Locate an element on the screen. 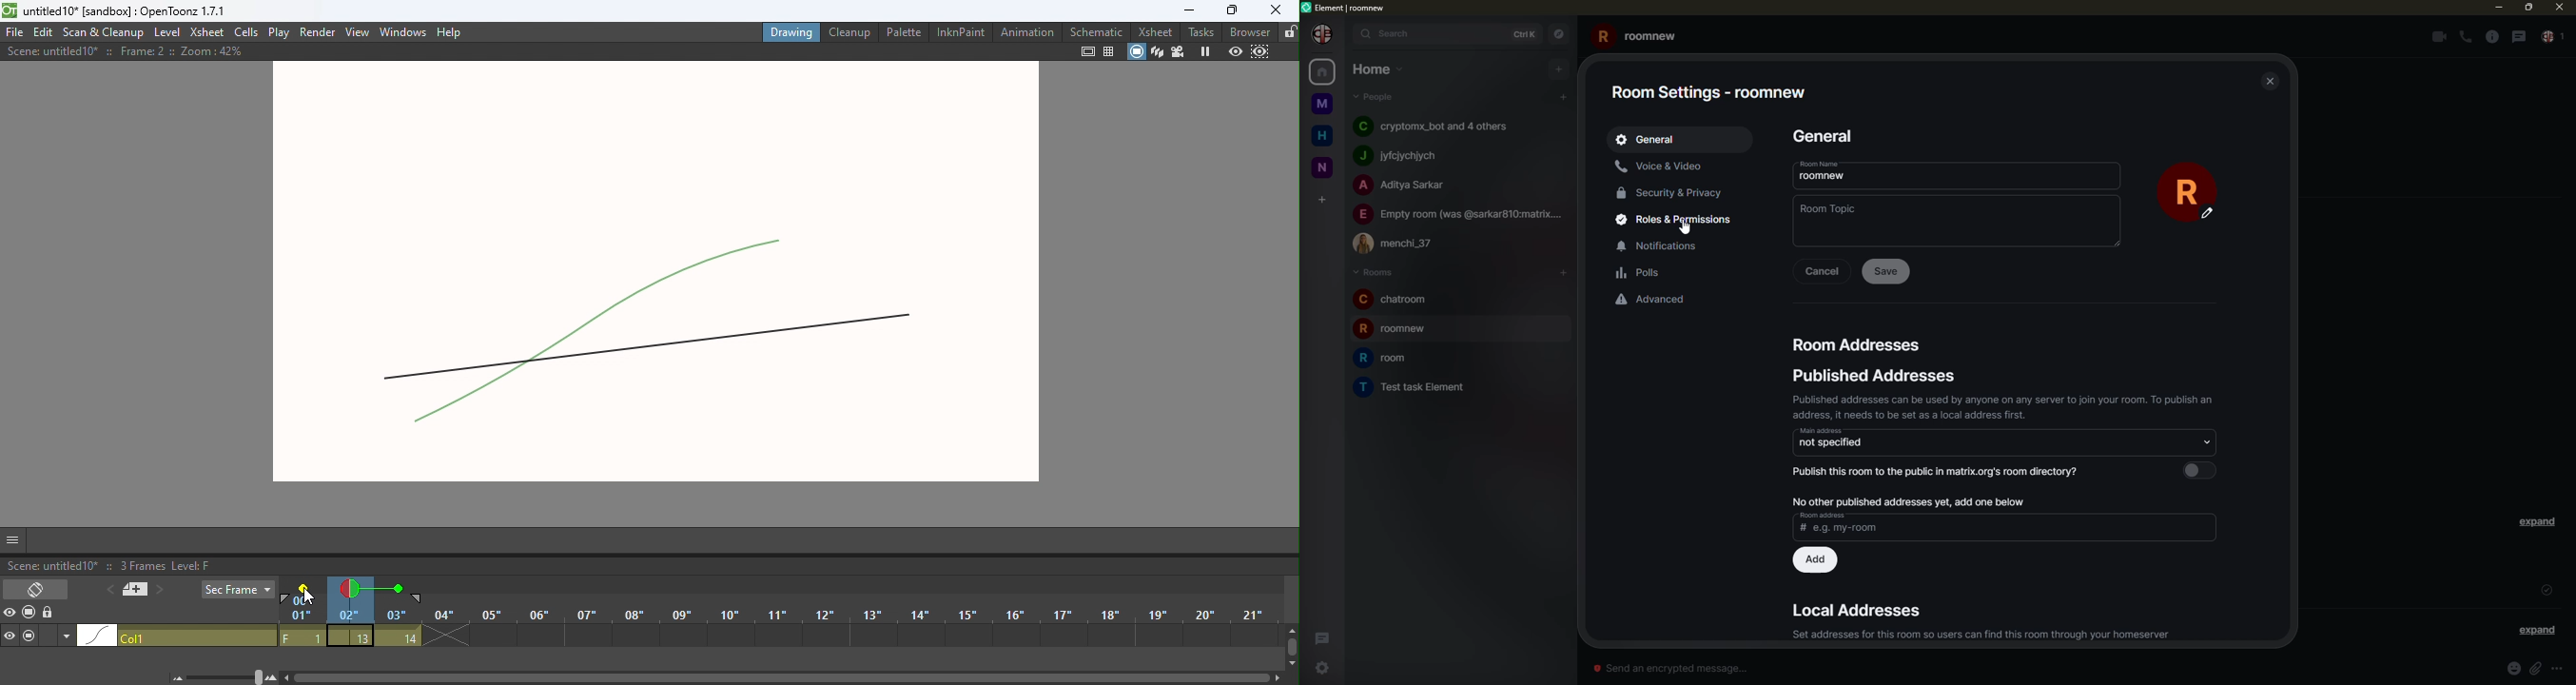 This screenshot has height=700, width=2576. address is located at coordinates (1842, 439).